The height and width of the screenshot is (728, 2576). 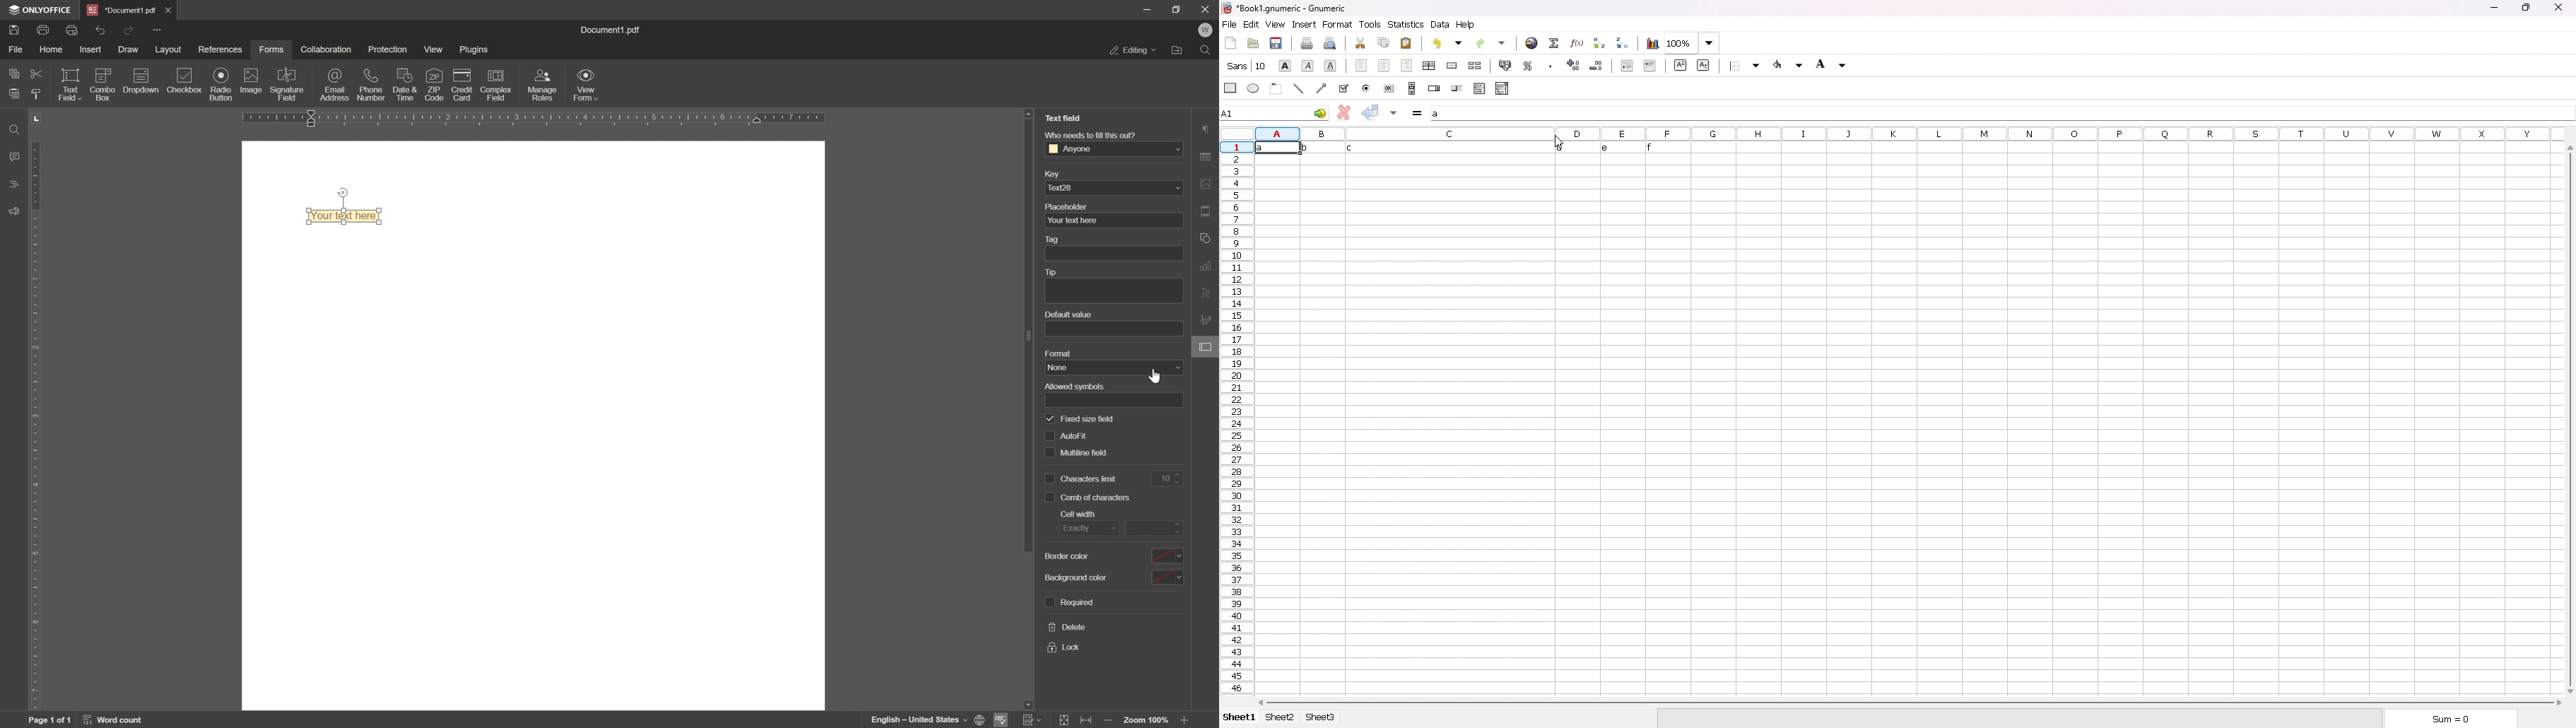 I want to click on Text field, so click(x=1068, y=117).